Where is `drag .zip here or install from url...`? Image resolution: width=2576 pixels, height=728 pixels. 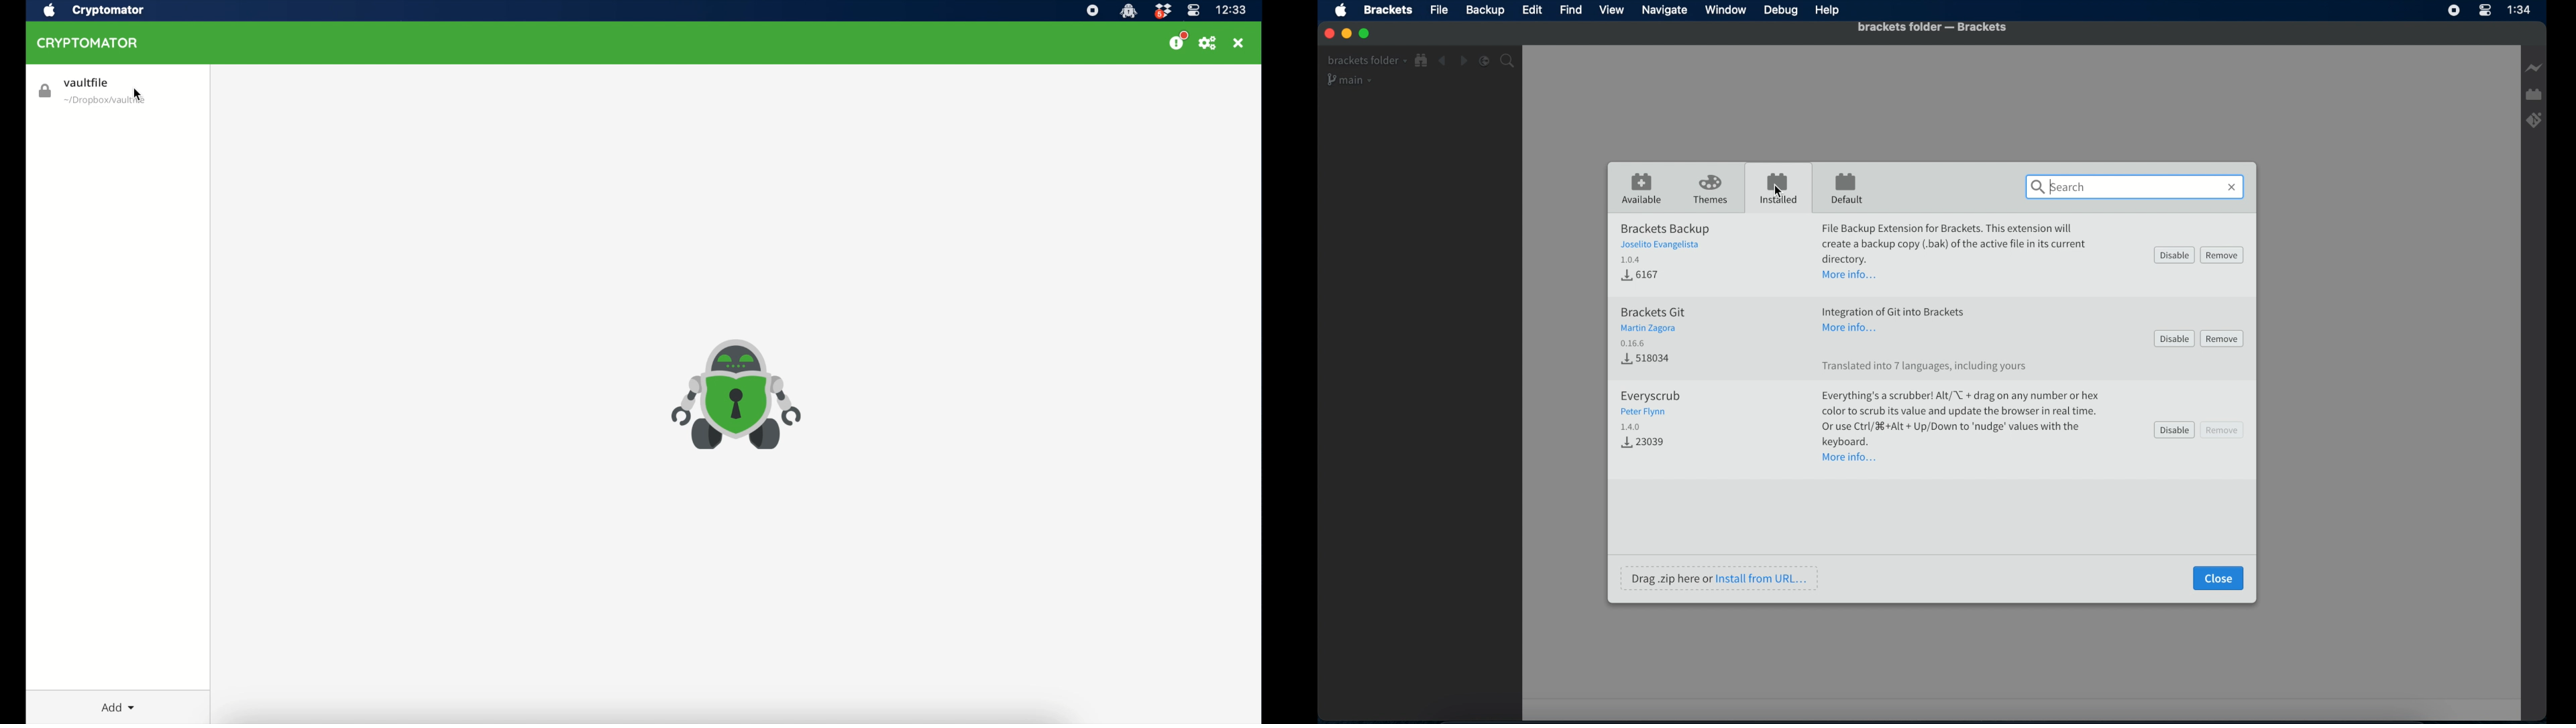
drag .zip here or install from url... is located at coordinates (1719, 578).